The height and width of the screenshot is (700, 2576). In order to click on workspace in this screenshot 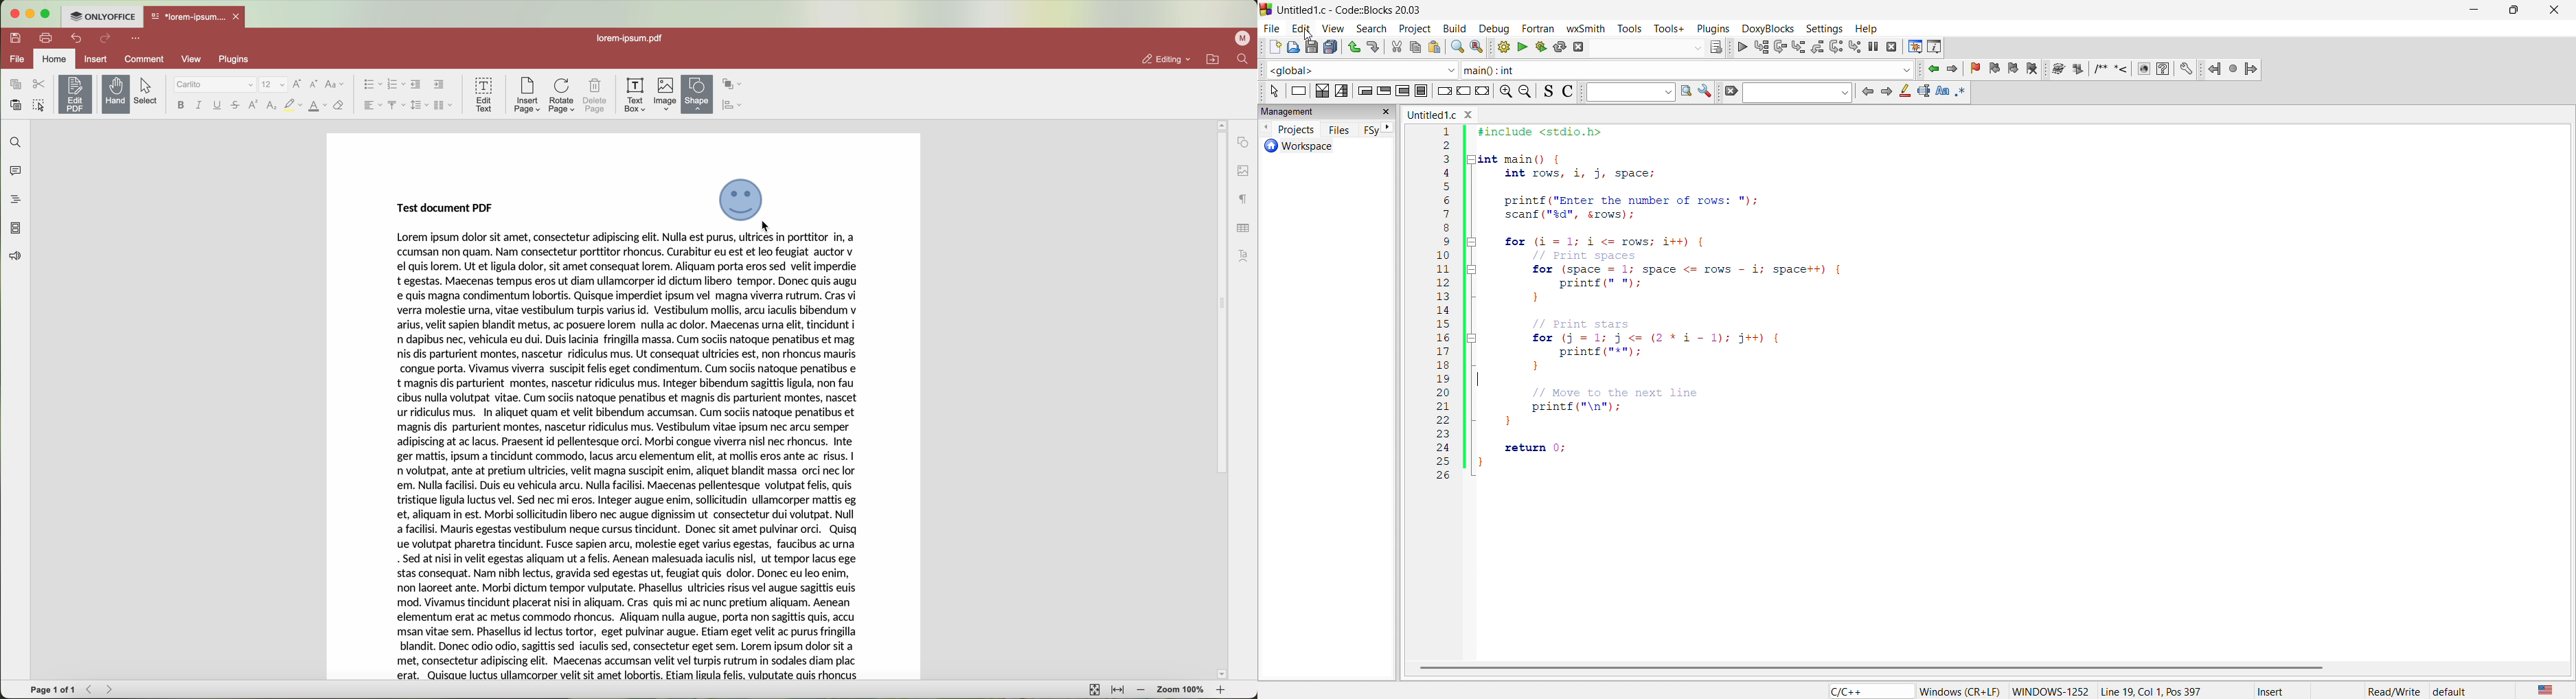, I will do `click(1321, 147)`.